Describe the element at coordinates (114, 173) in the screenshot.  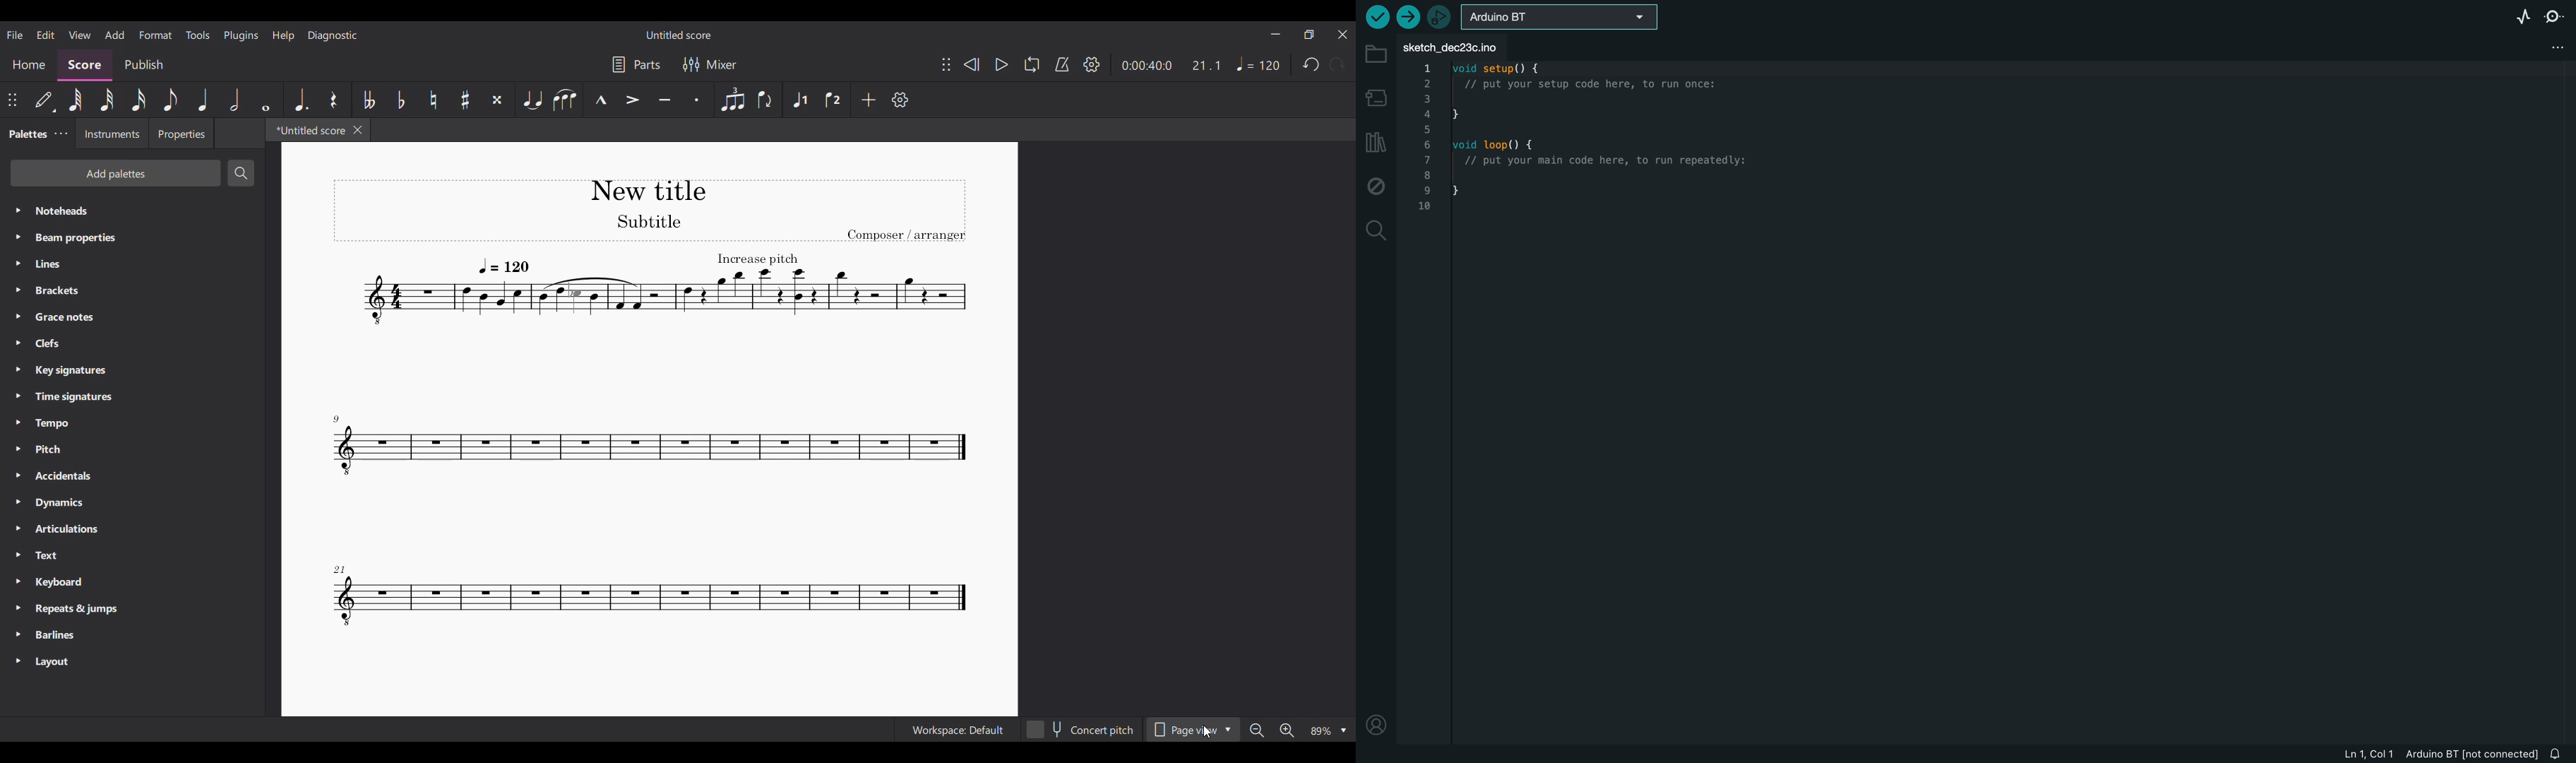
I see `Add palettes` at that location.